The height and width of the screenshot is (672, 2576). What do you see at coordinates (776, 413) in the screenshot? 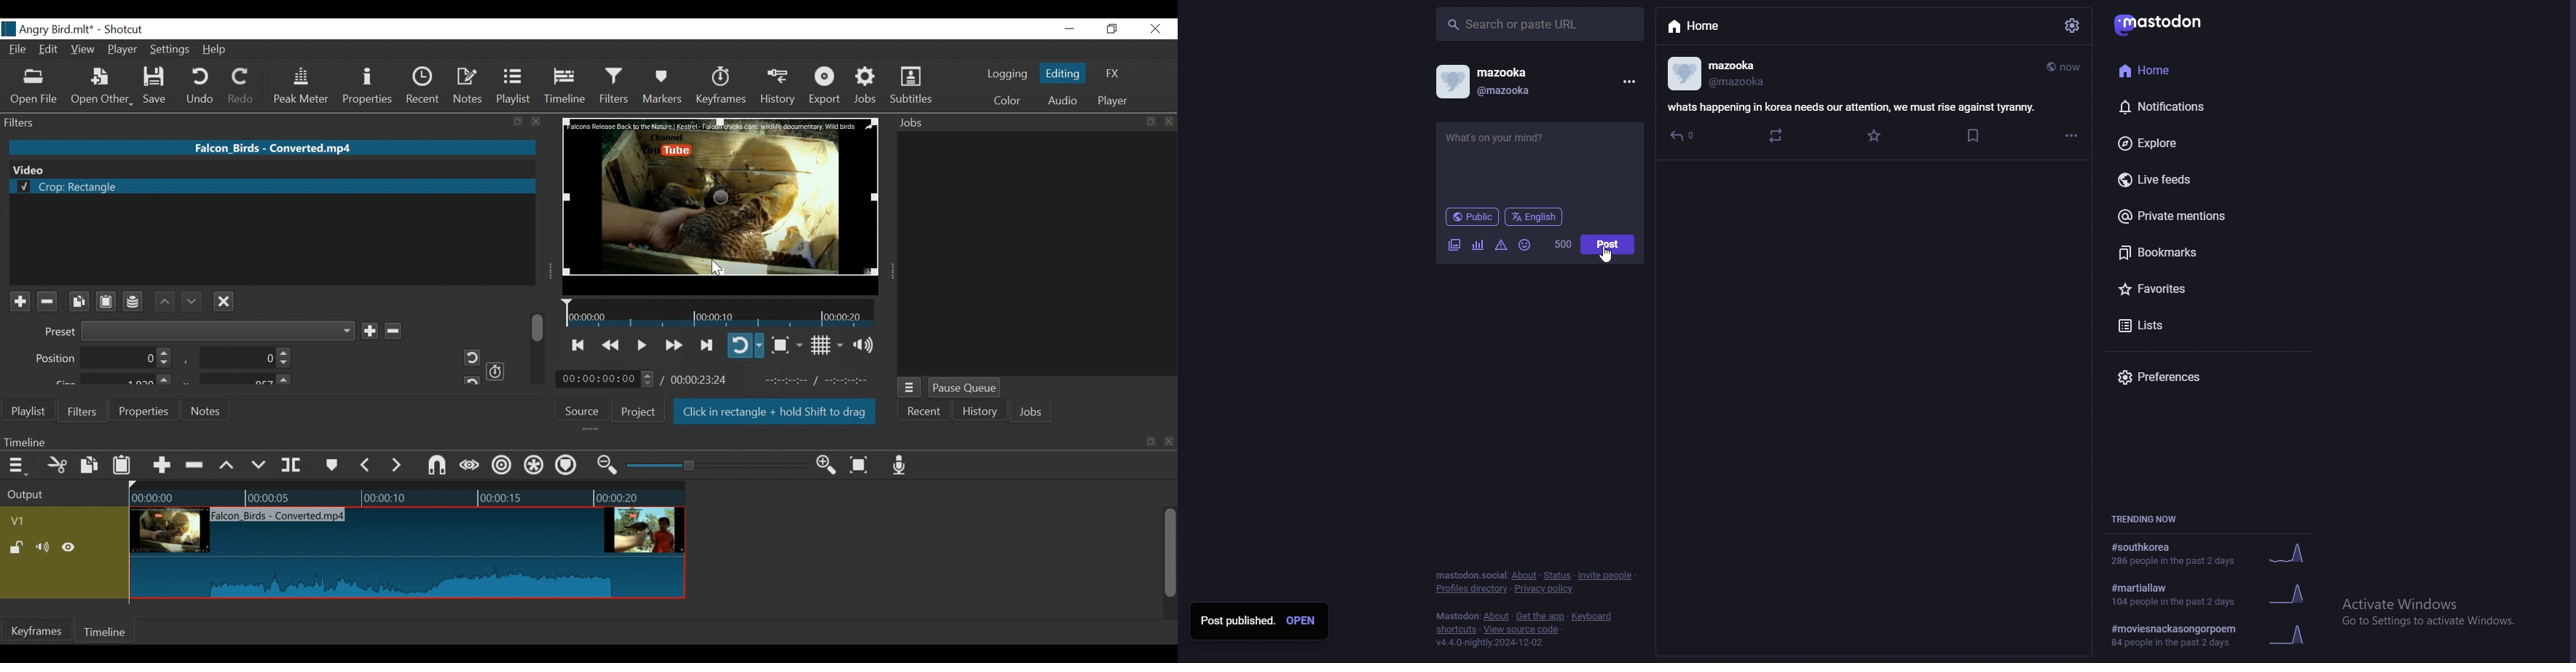
I see `click in rectangle + hold shift to drag` at bounding box center [776, 413].